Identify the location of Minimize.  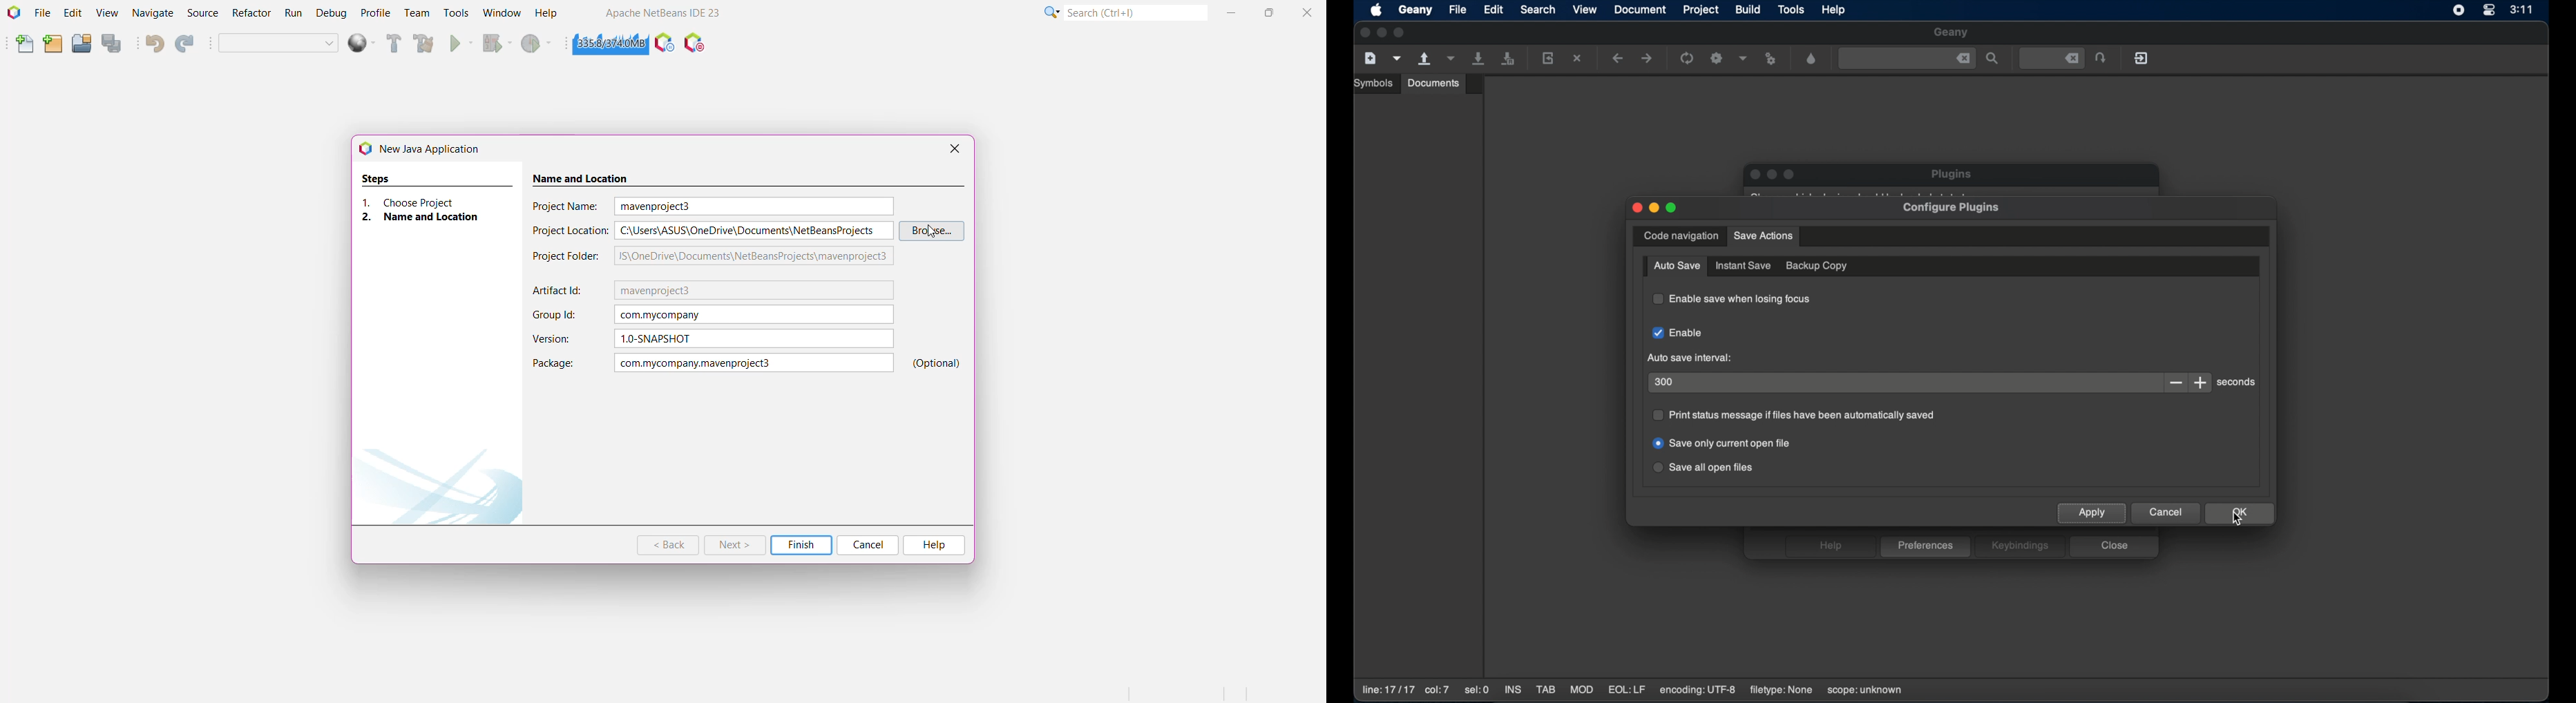
(1232, 14).